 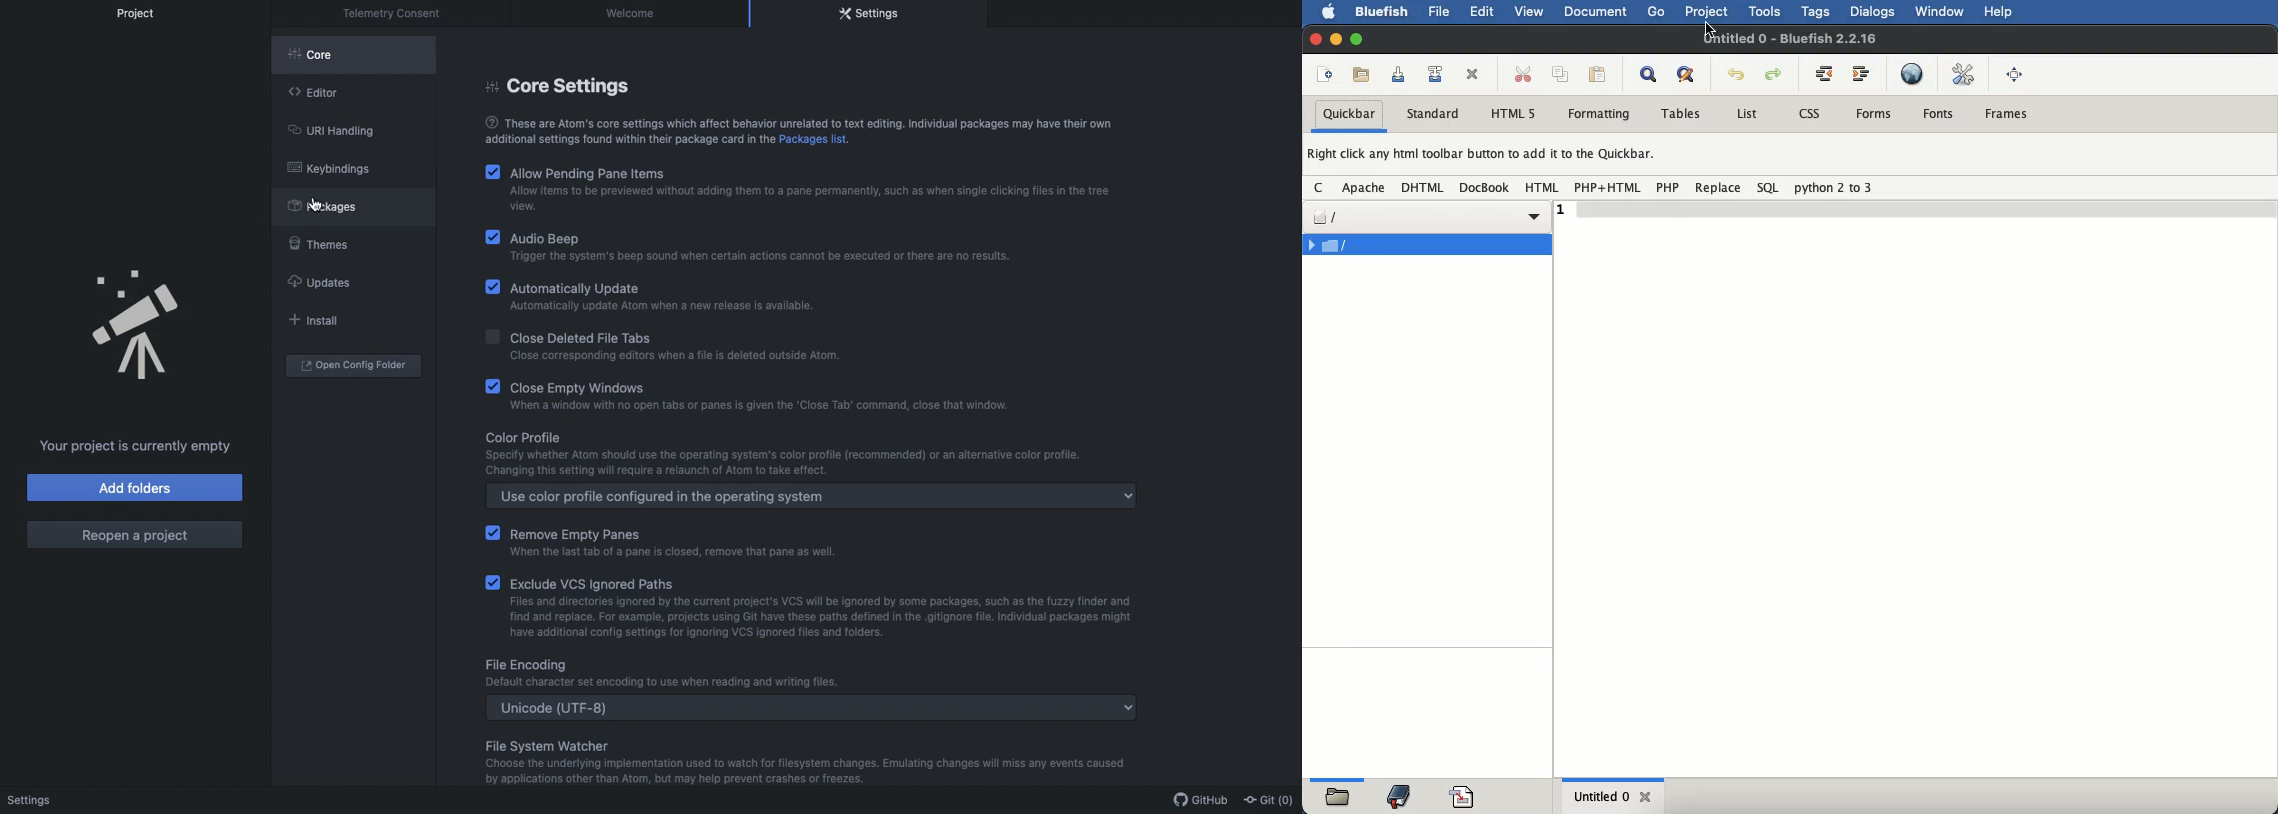 What do you see at coordinates (1861, 74) in the screenshot?
I see `indent` at bounding box center [1861, 74].